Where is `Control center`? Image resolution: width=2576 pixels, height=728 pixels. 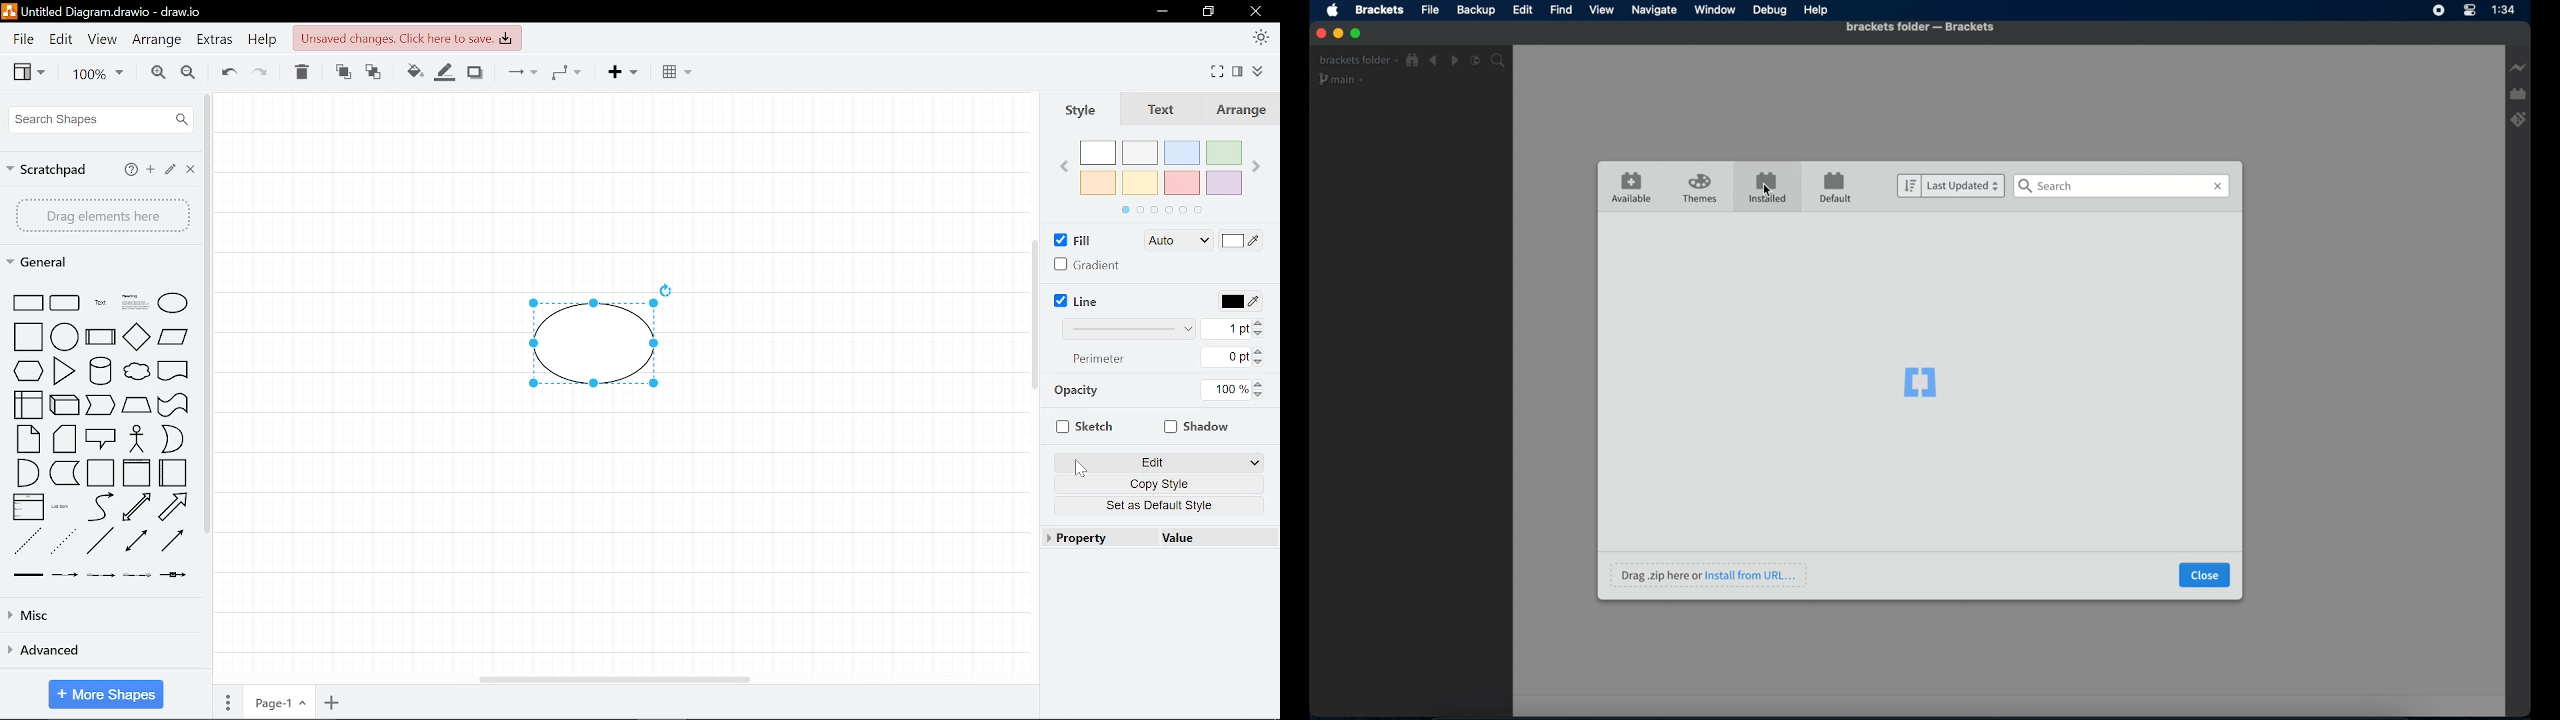
Control center is located at coordinates (2469, 11).